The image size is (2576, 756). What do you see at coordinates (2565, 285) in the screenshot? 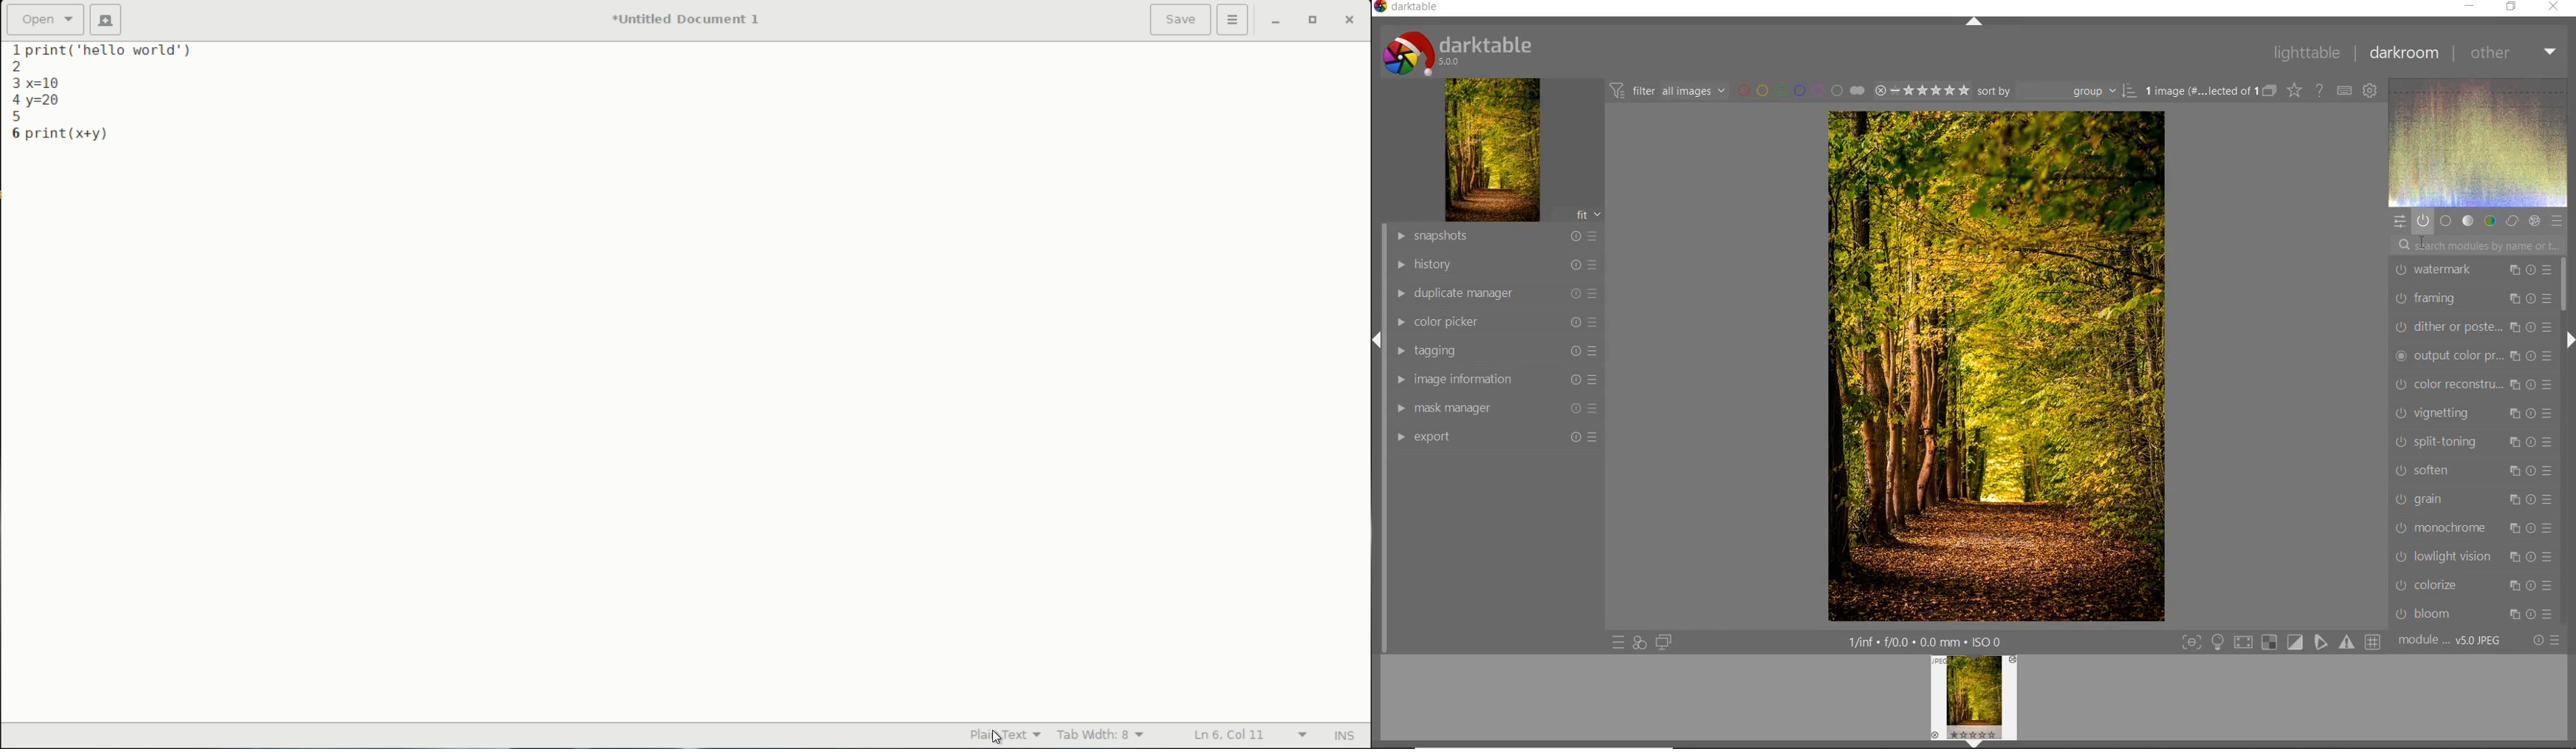
I see `scrollbar` at bounding box center [2565, 285].